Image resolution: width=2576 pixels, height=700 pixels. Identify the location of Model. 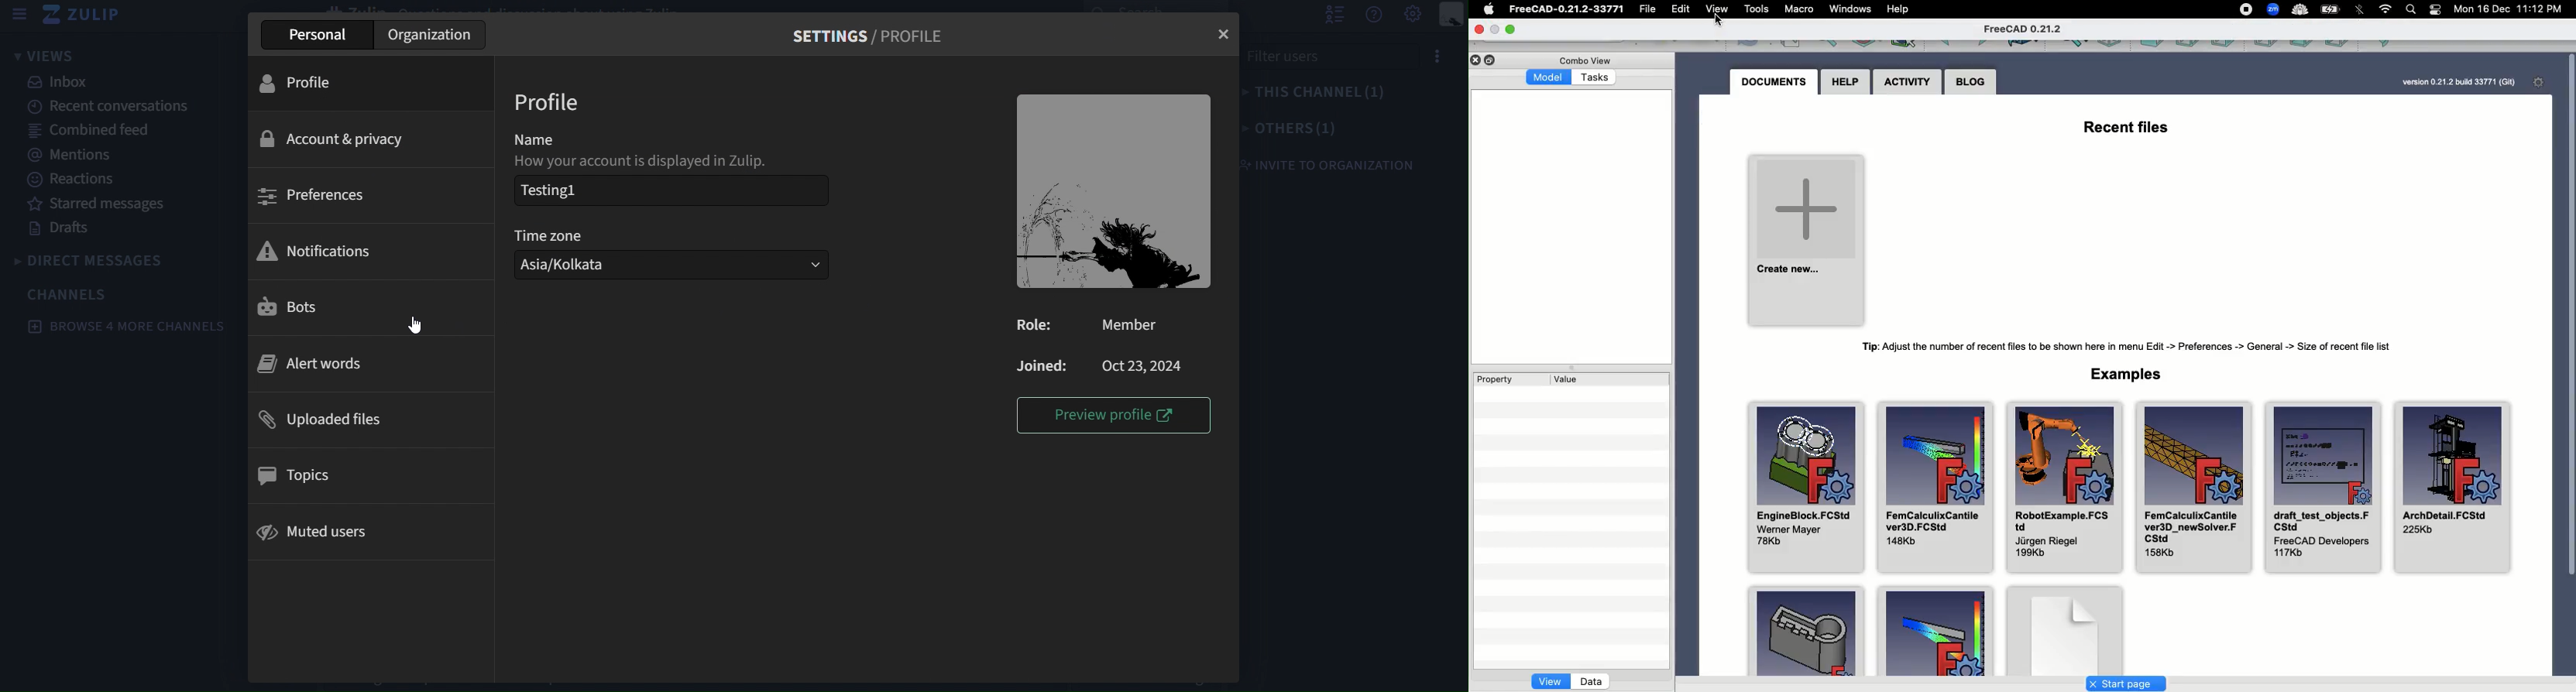
(1549, 78).